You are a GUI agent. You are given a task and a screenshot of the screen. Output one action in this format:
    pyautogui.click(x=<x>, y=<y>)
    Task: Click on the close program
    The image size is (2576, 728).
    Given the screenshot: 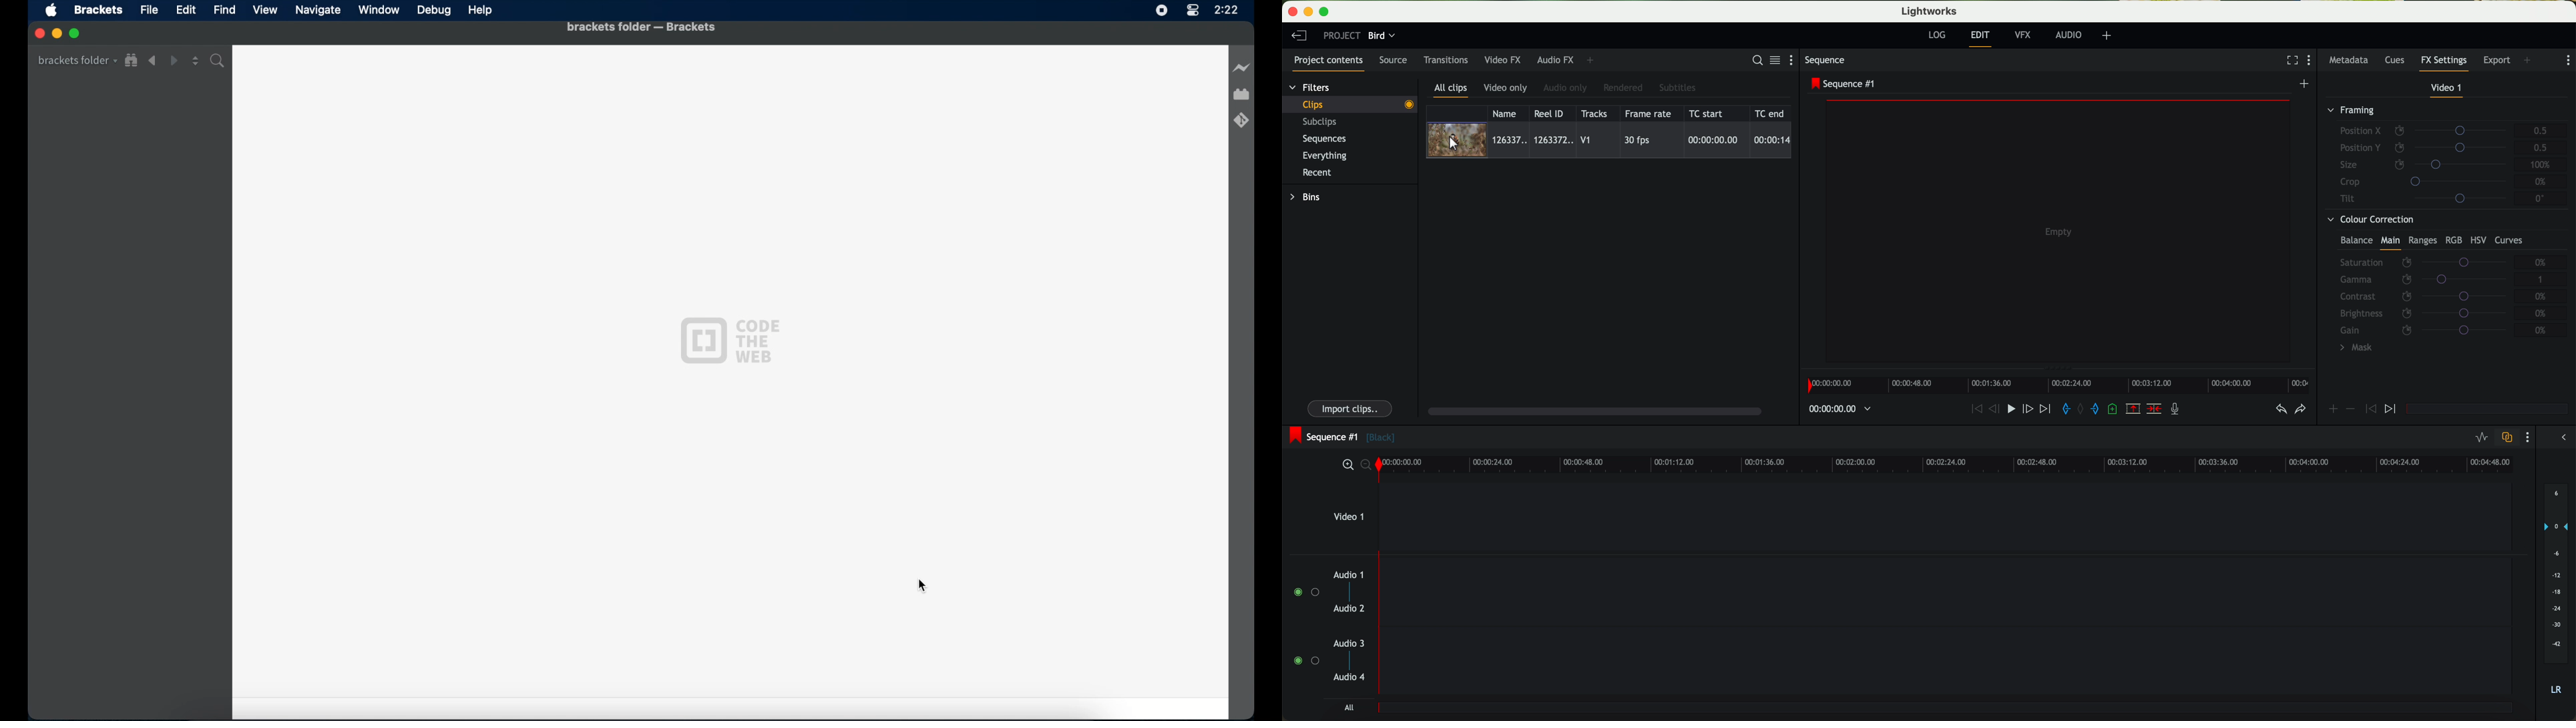 What is the action you would take?
    pyautogui.click(x=1292, y=12)
    